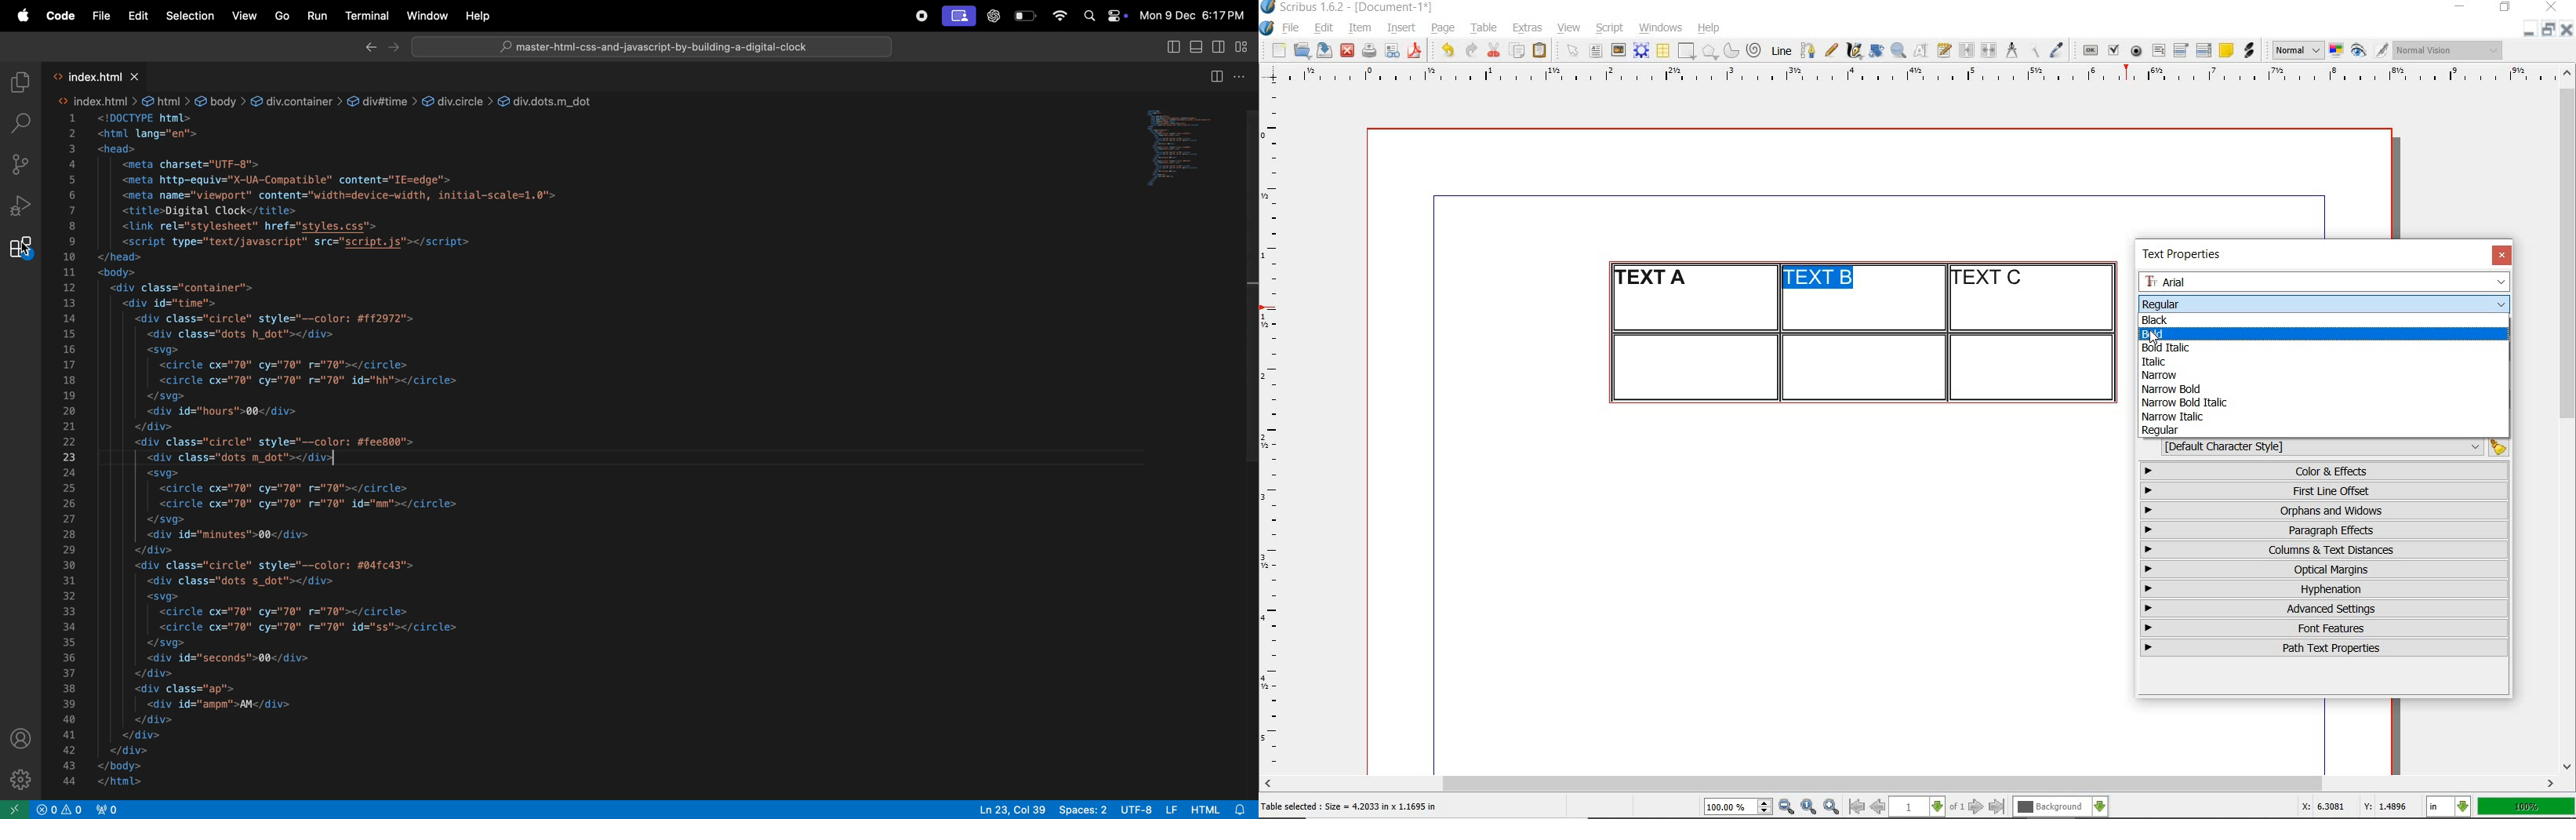  What do you see at coordinates (1815, 278) in the screenshot?
I see `text highlighted` at bounding box center [1815, 278].